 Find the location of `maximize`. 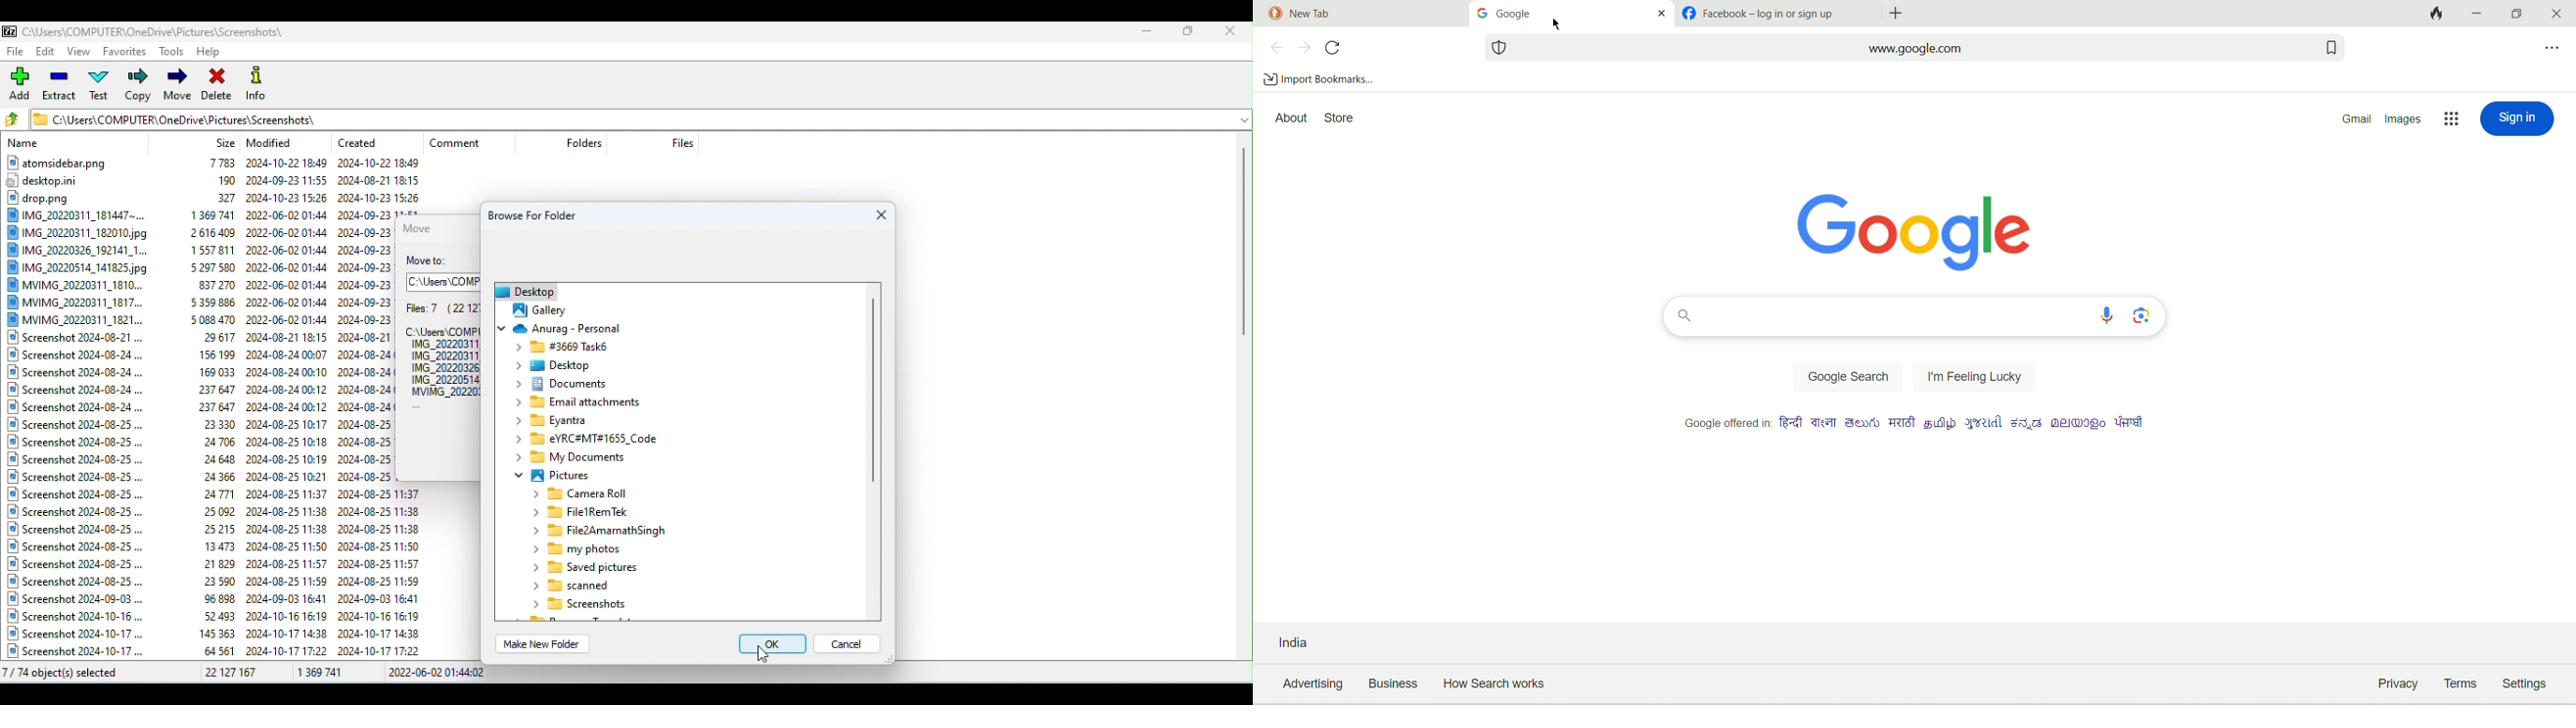

maximize is located at coordinates (2516, 14).